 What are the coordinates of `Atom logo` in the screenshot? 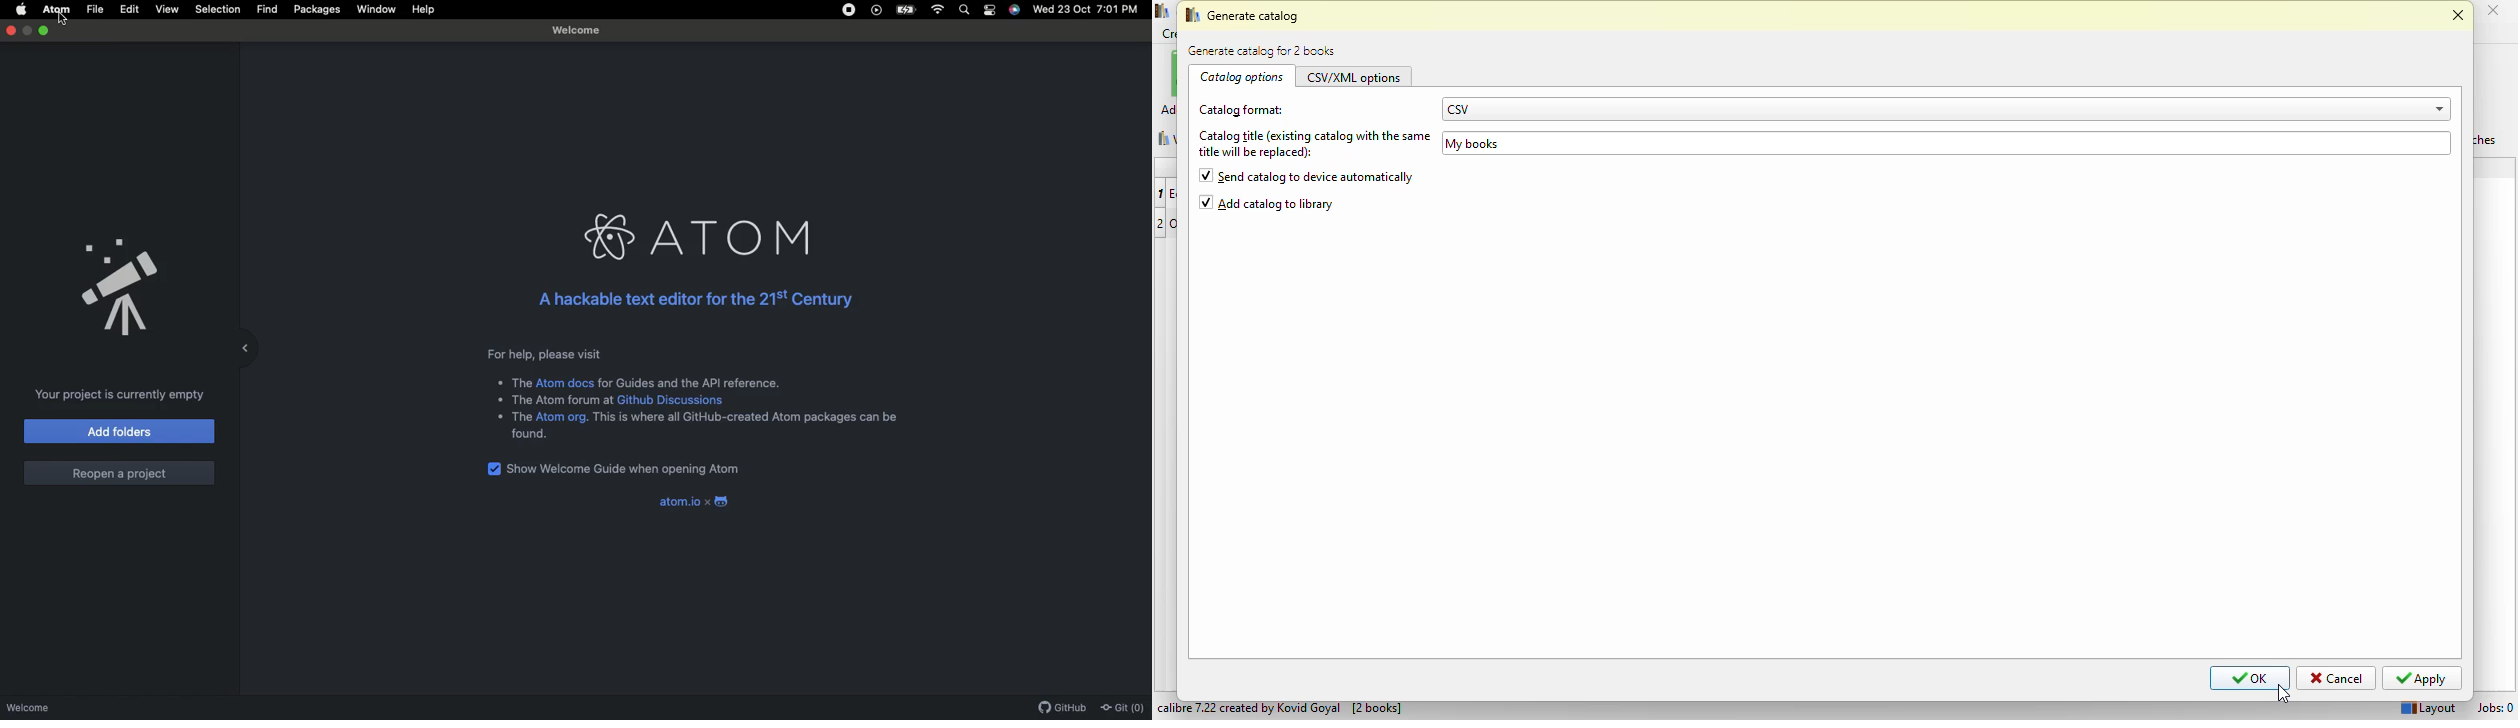 It's located at (698, 236).